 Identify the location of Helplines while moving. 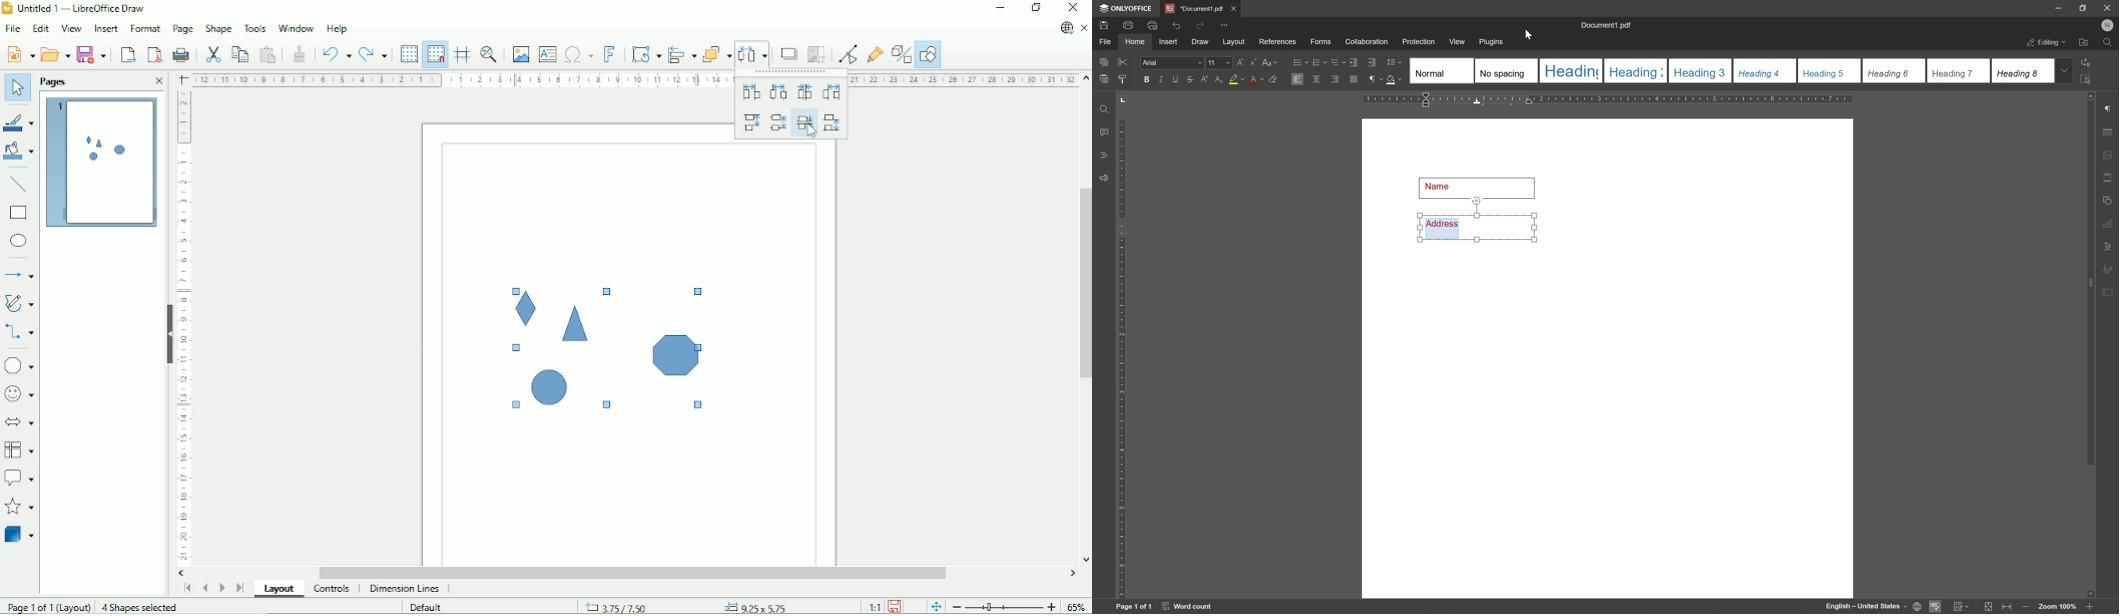
(462, 53).